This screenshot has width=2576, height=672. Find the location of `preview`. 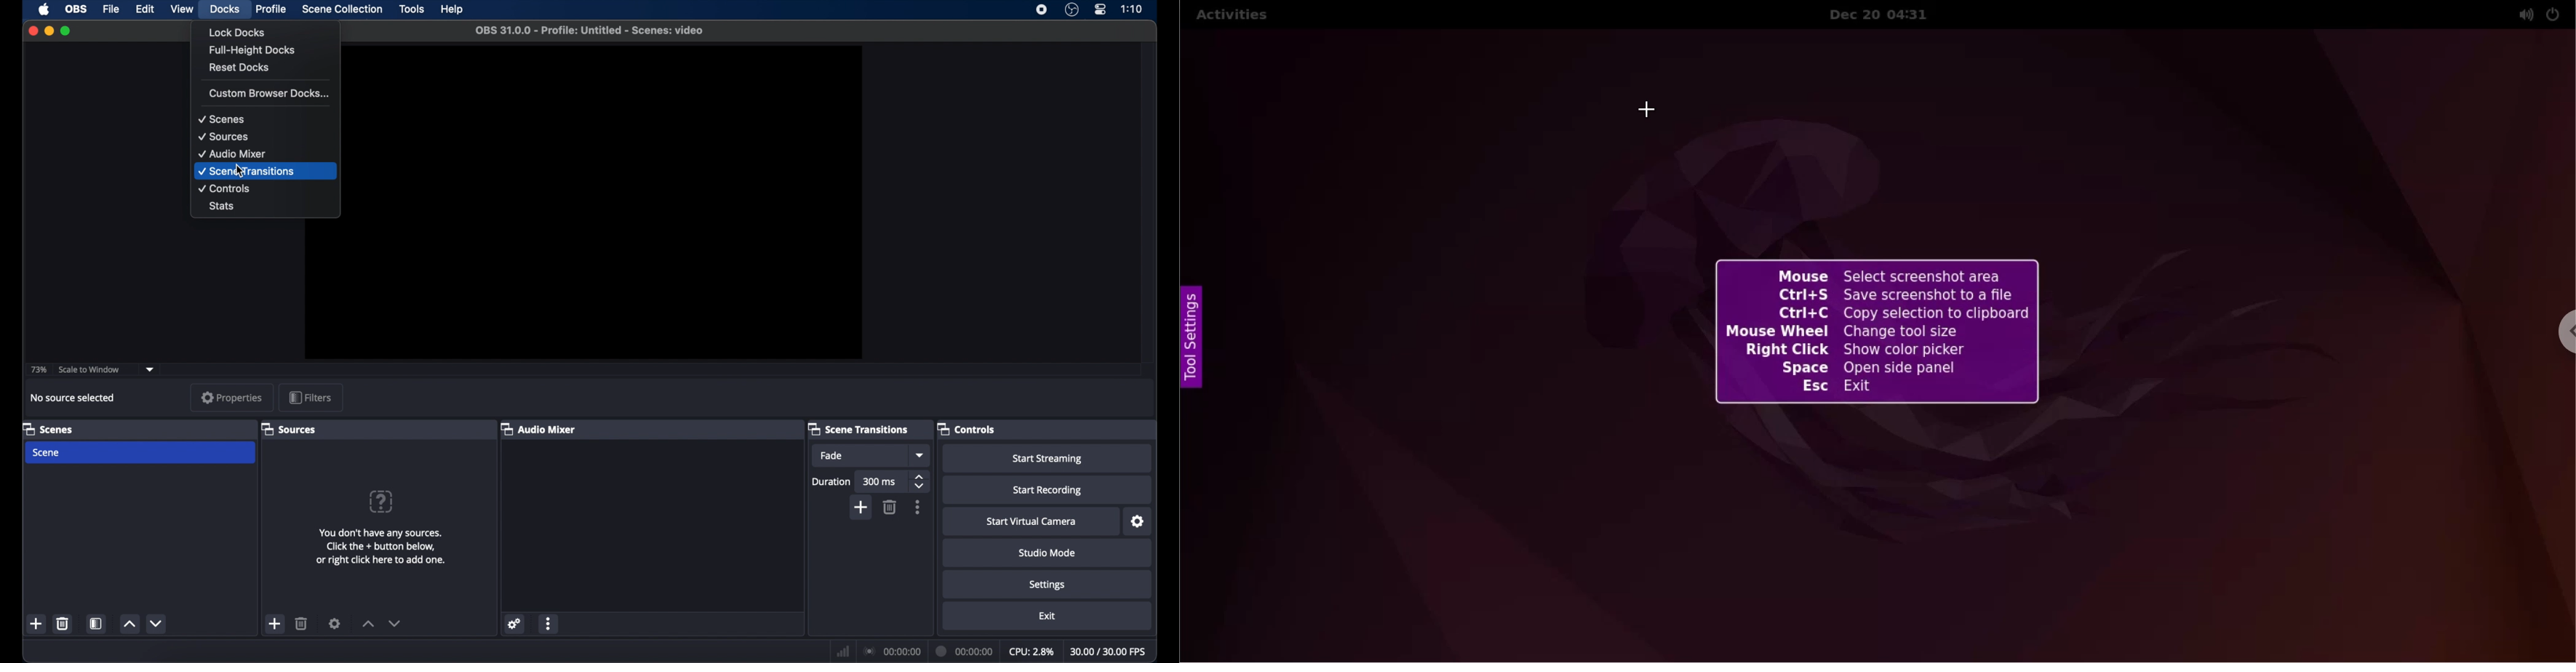

preview is located at coordinates (615, 203).